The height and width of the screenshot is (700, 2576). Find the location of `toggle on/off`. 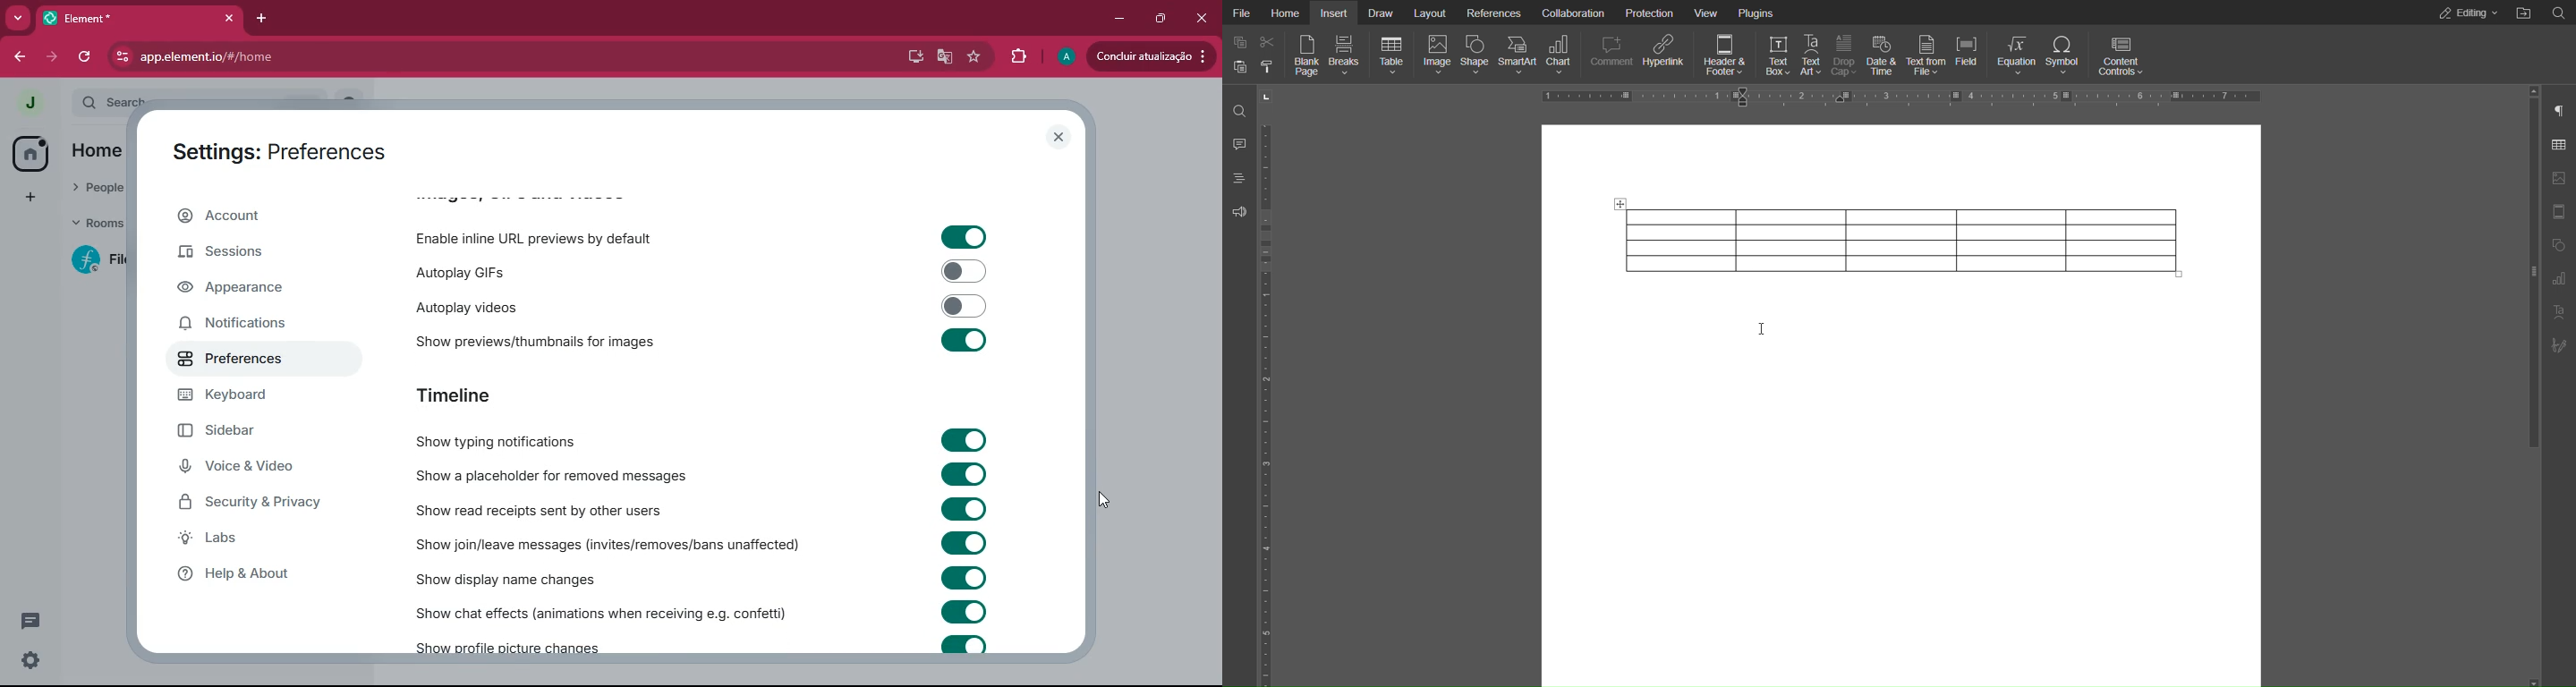

toggle on/off is located at coordinates (964, 644).